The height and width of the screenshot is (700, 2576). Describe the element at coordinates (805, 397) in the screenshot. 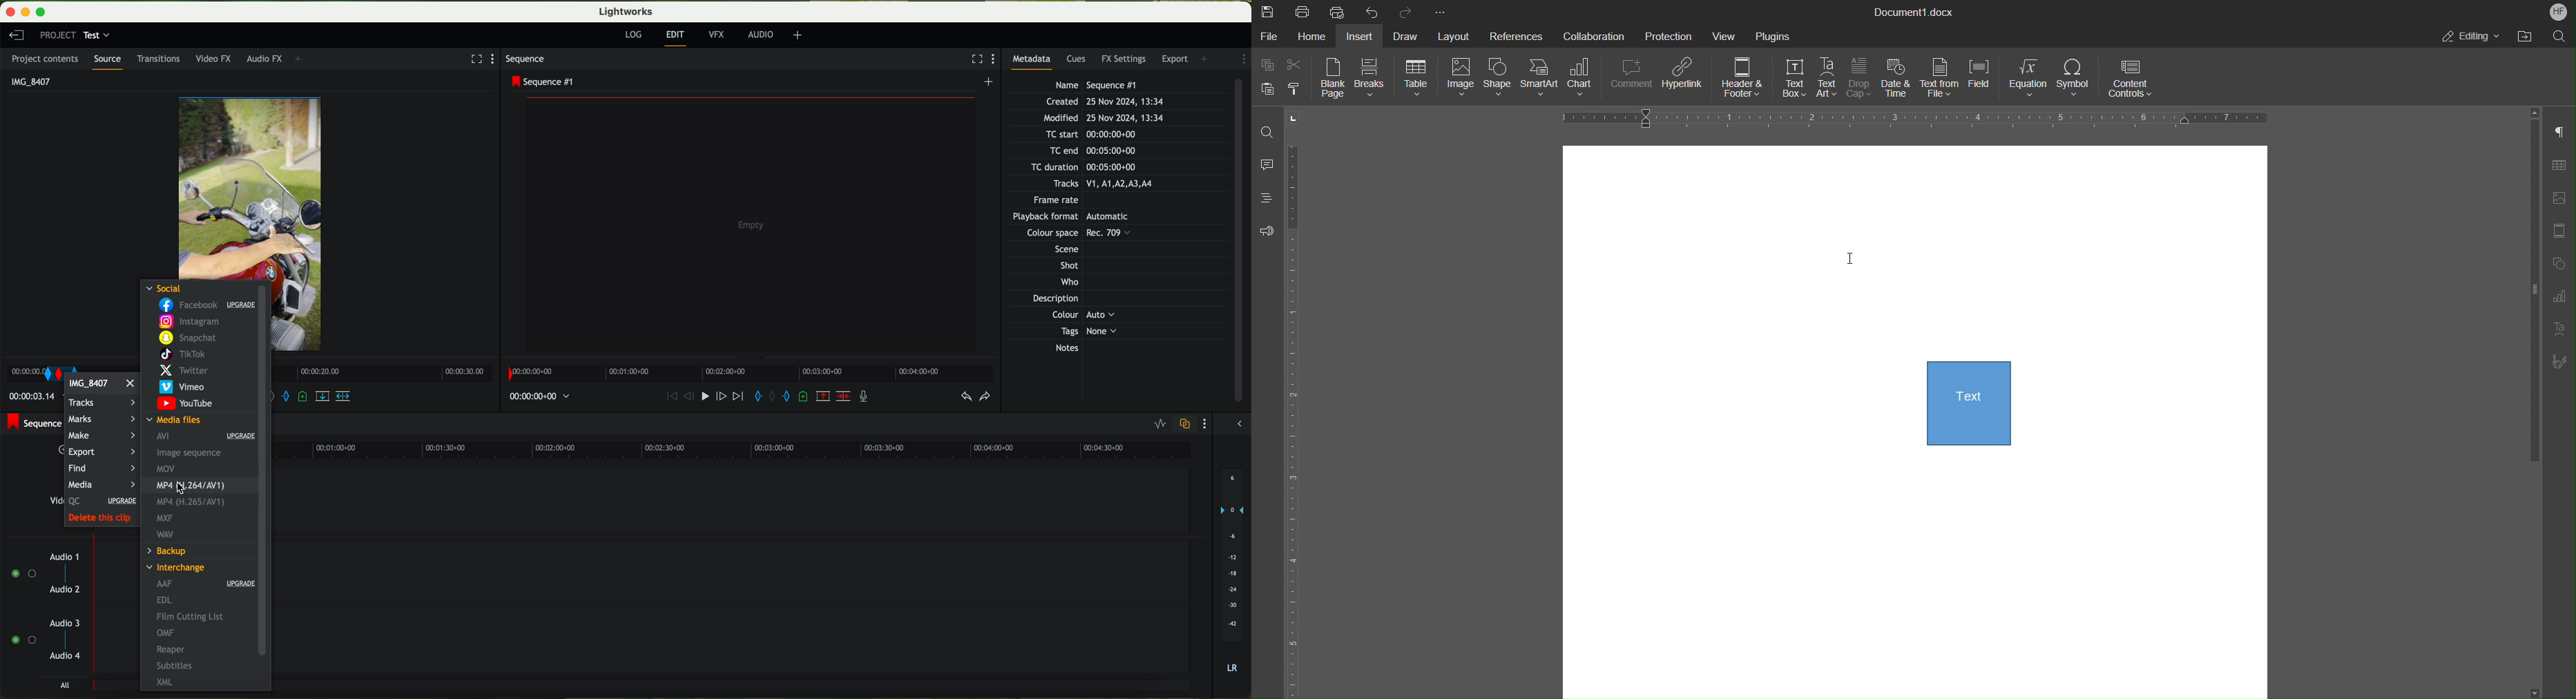

I see `add a cue at the current position` at that location.